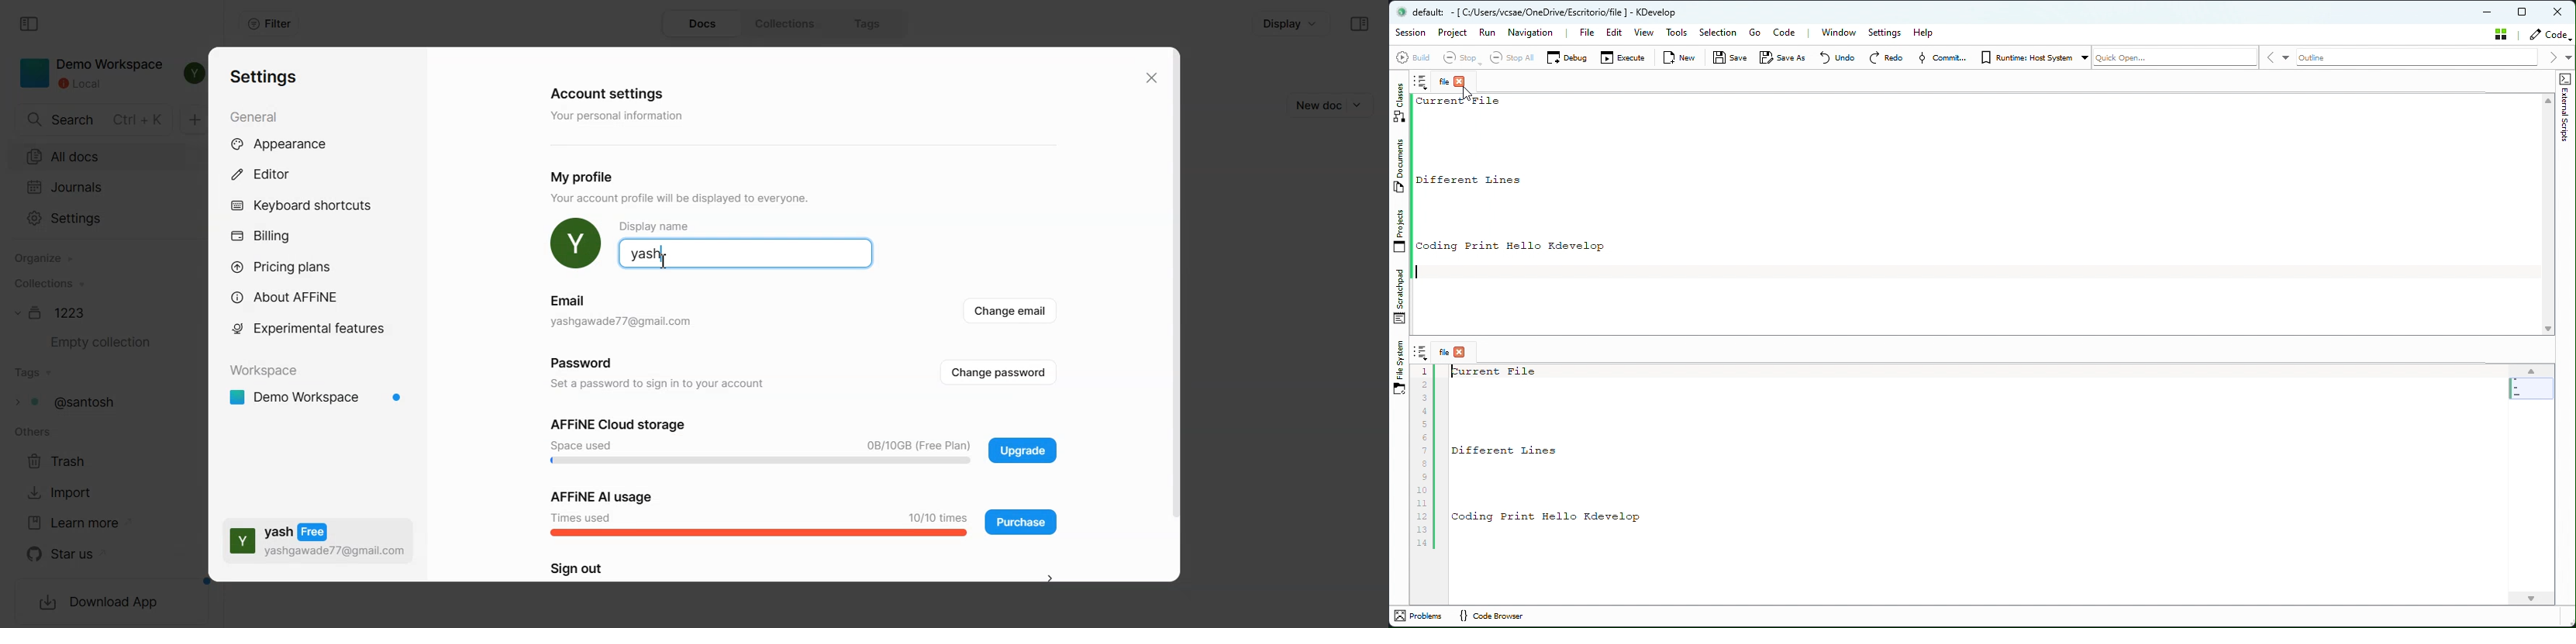 Image resolution: width=2576 pixels, height=644 pixels. What do you see at coordinates (2177, 57) in the screenshot?
I see `Quick open` at bounding box center [2177, 57].